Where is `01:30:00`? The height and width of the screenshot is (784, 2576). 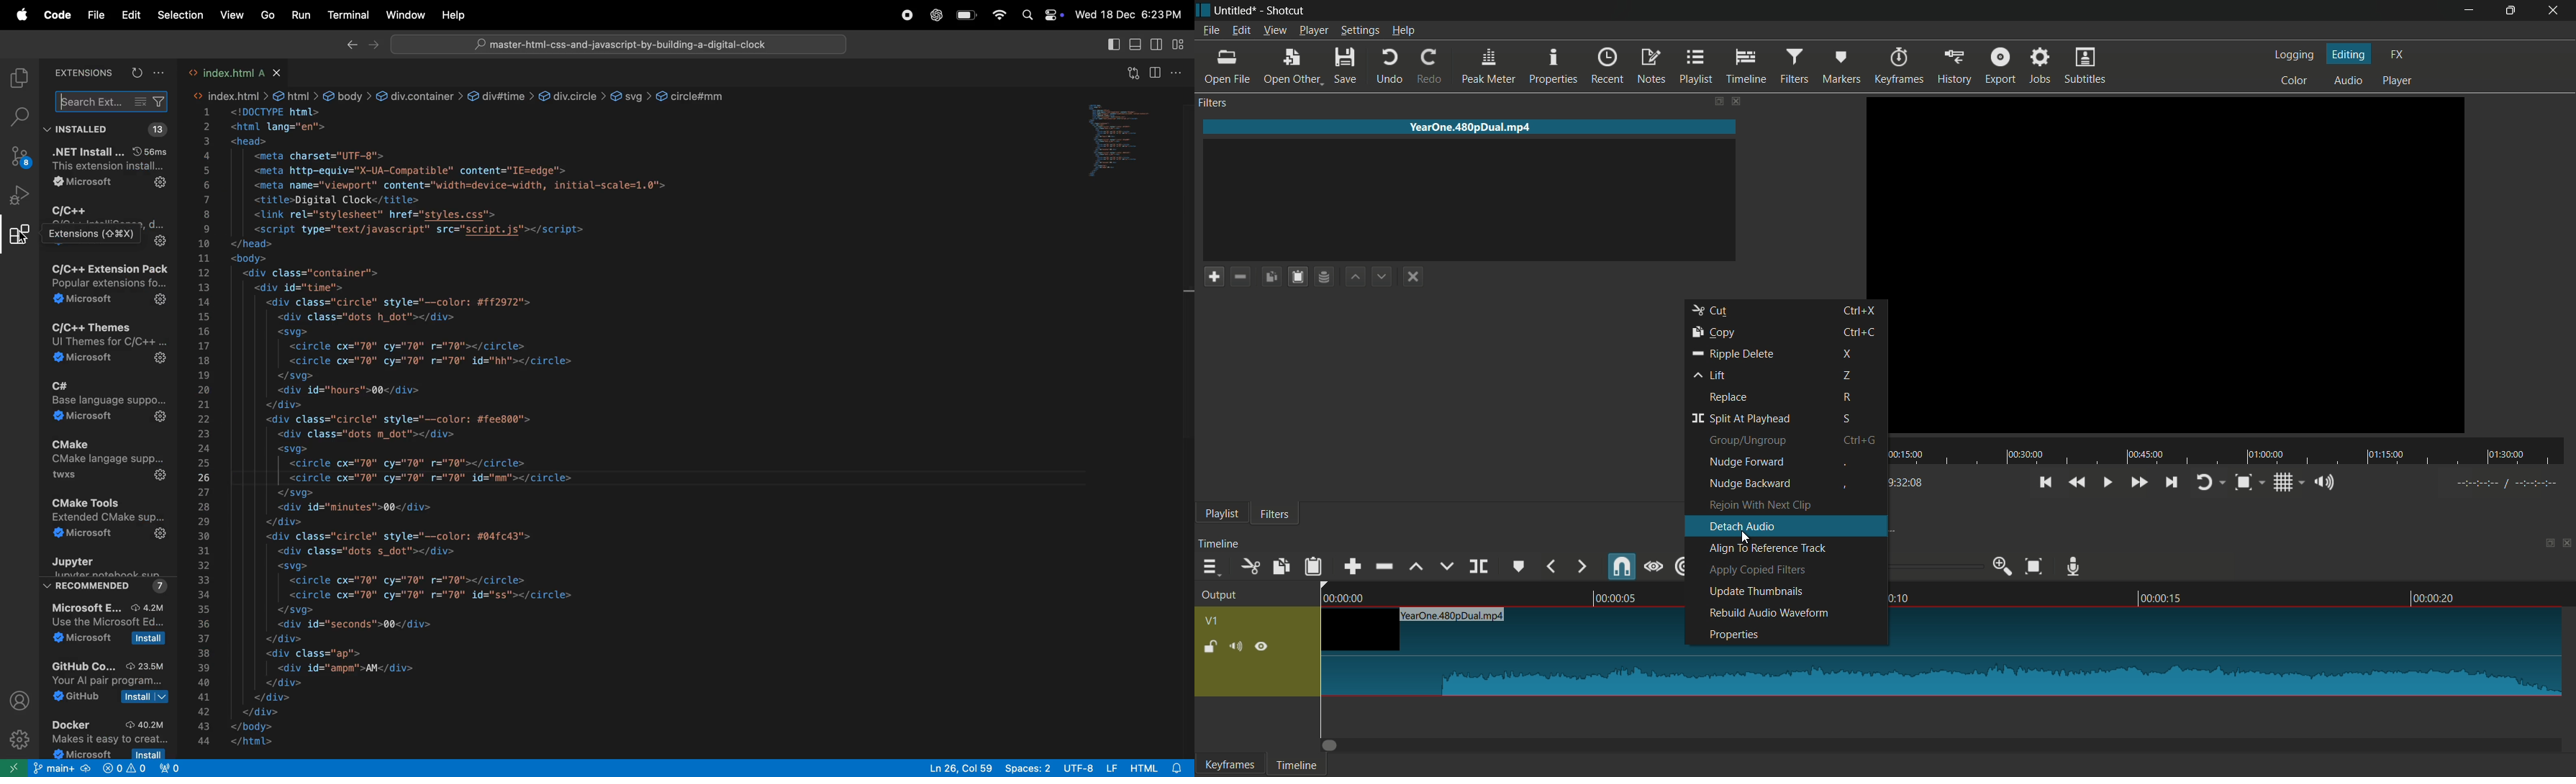 01:30:00 is located at coordinates (2506, 455).